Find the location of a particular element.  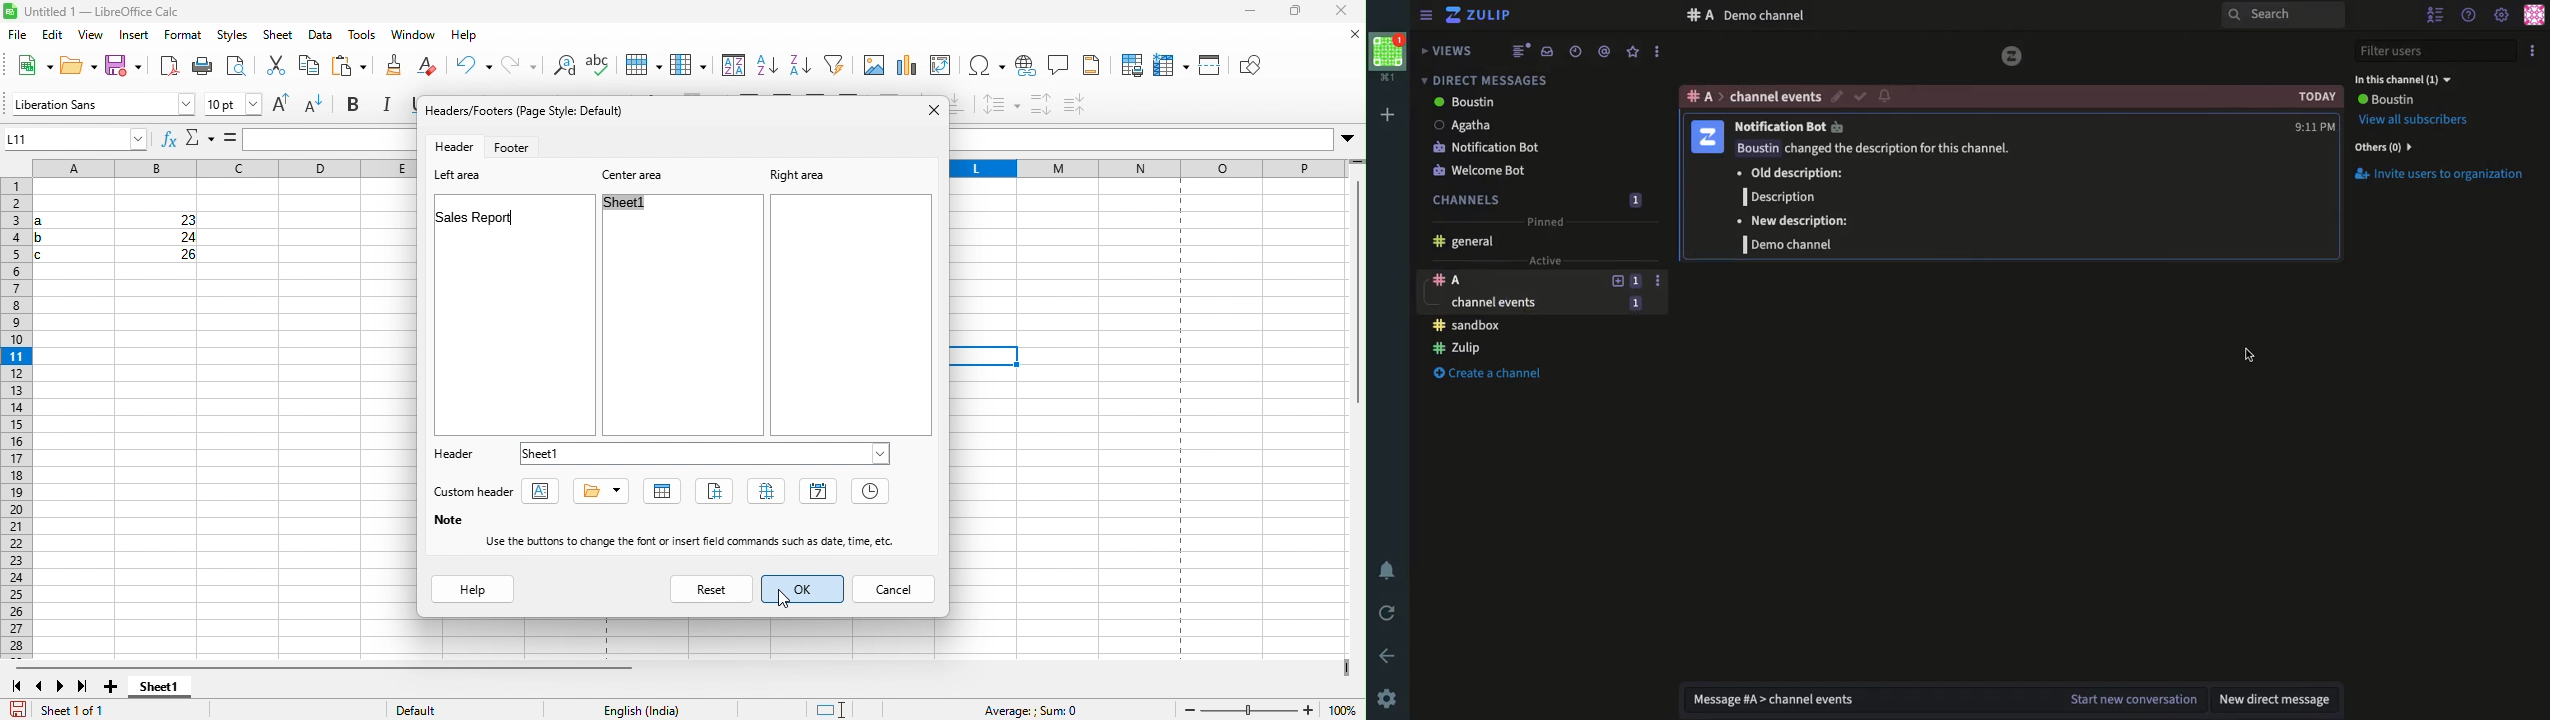

Add is located at coordinates (1391, 115).